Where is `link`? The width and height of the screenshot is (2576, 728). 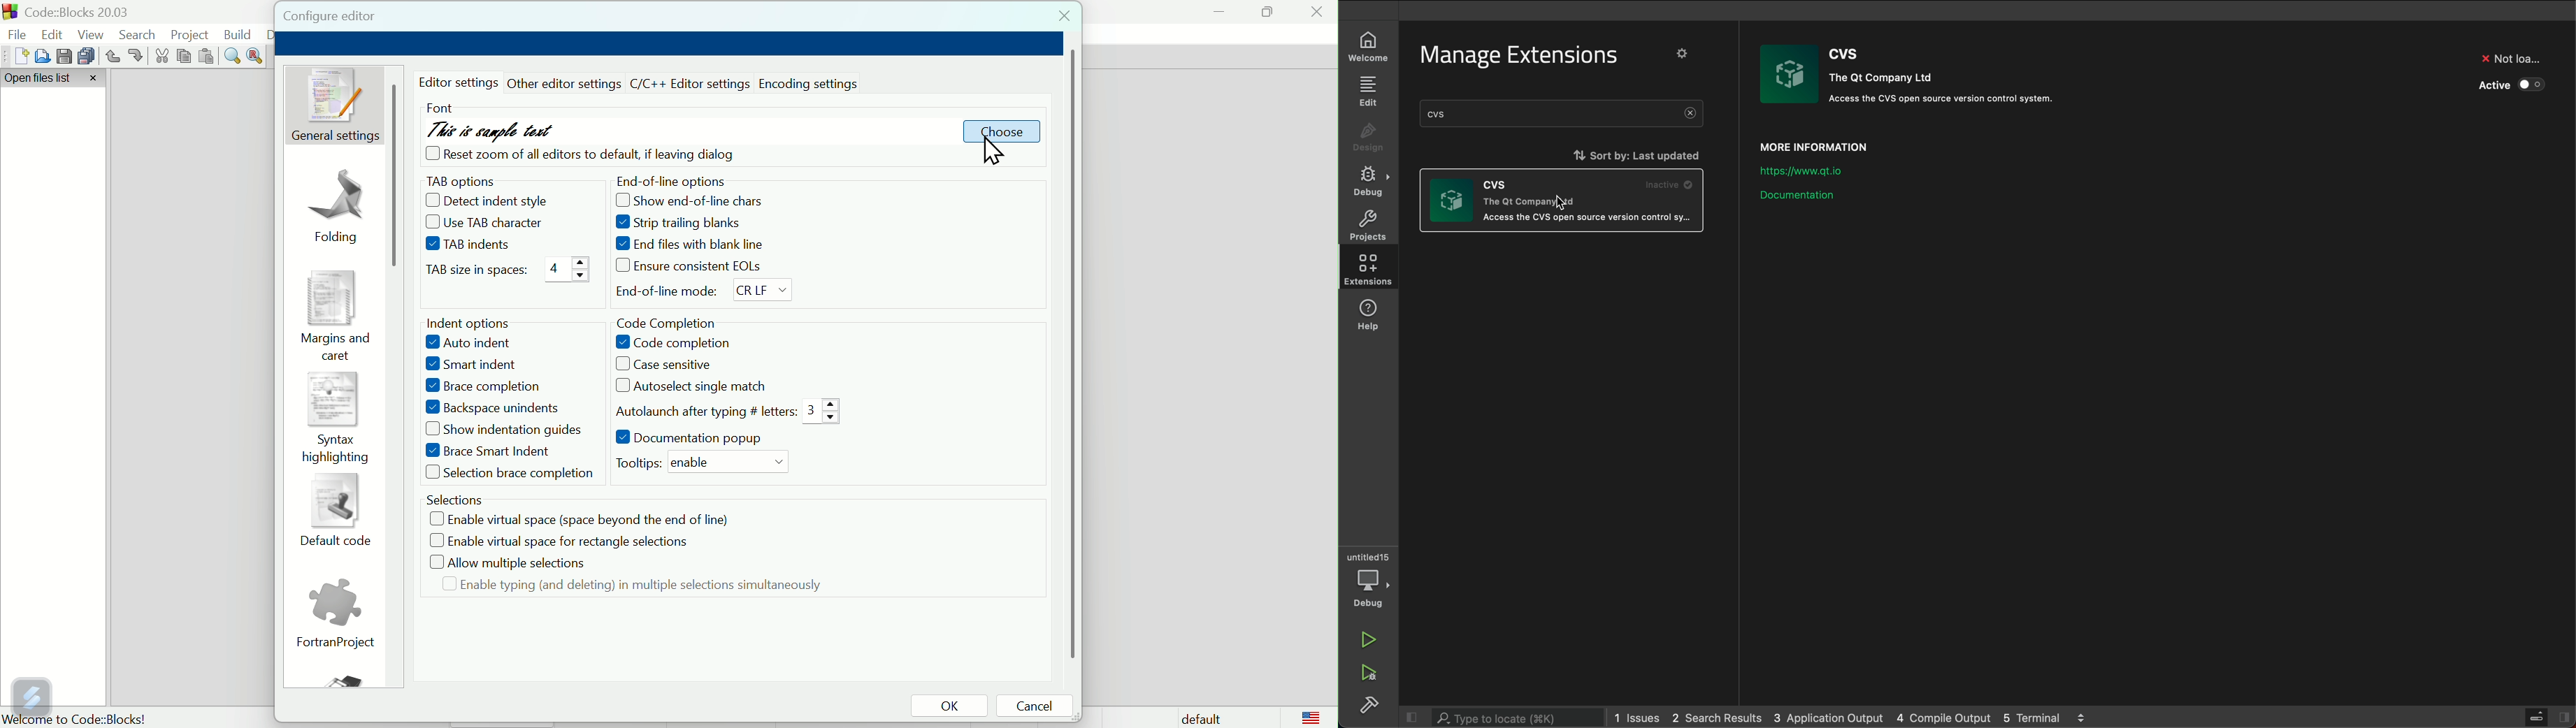 link is located at coordinates (1825, 171).